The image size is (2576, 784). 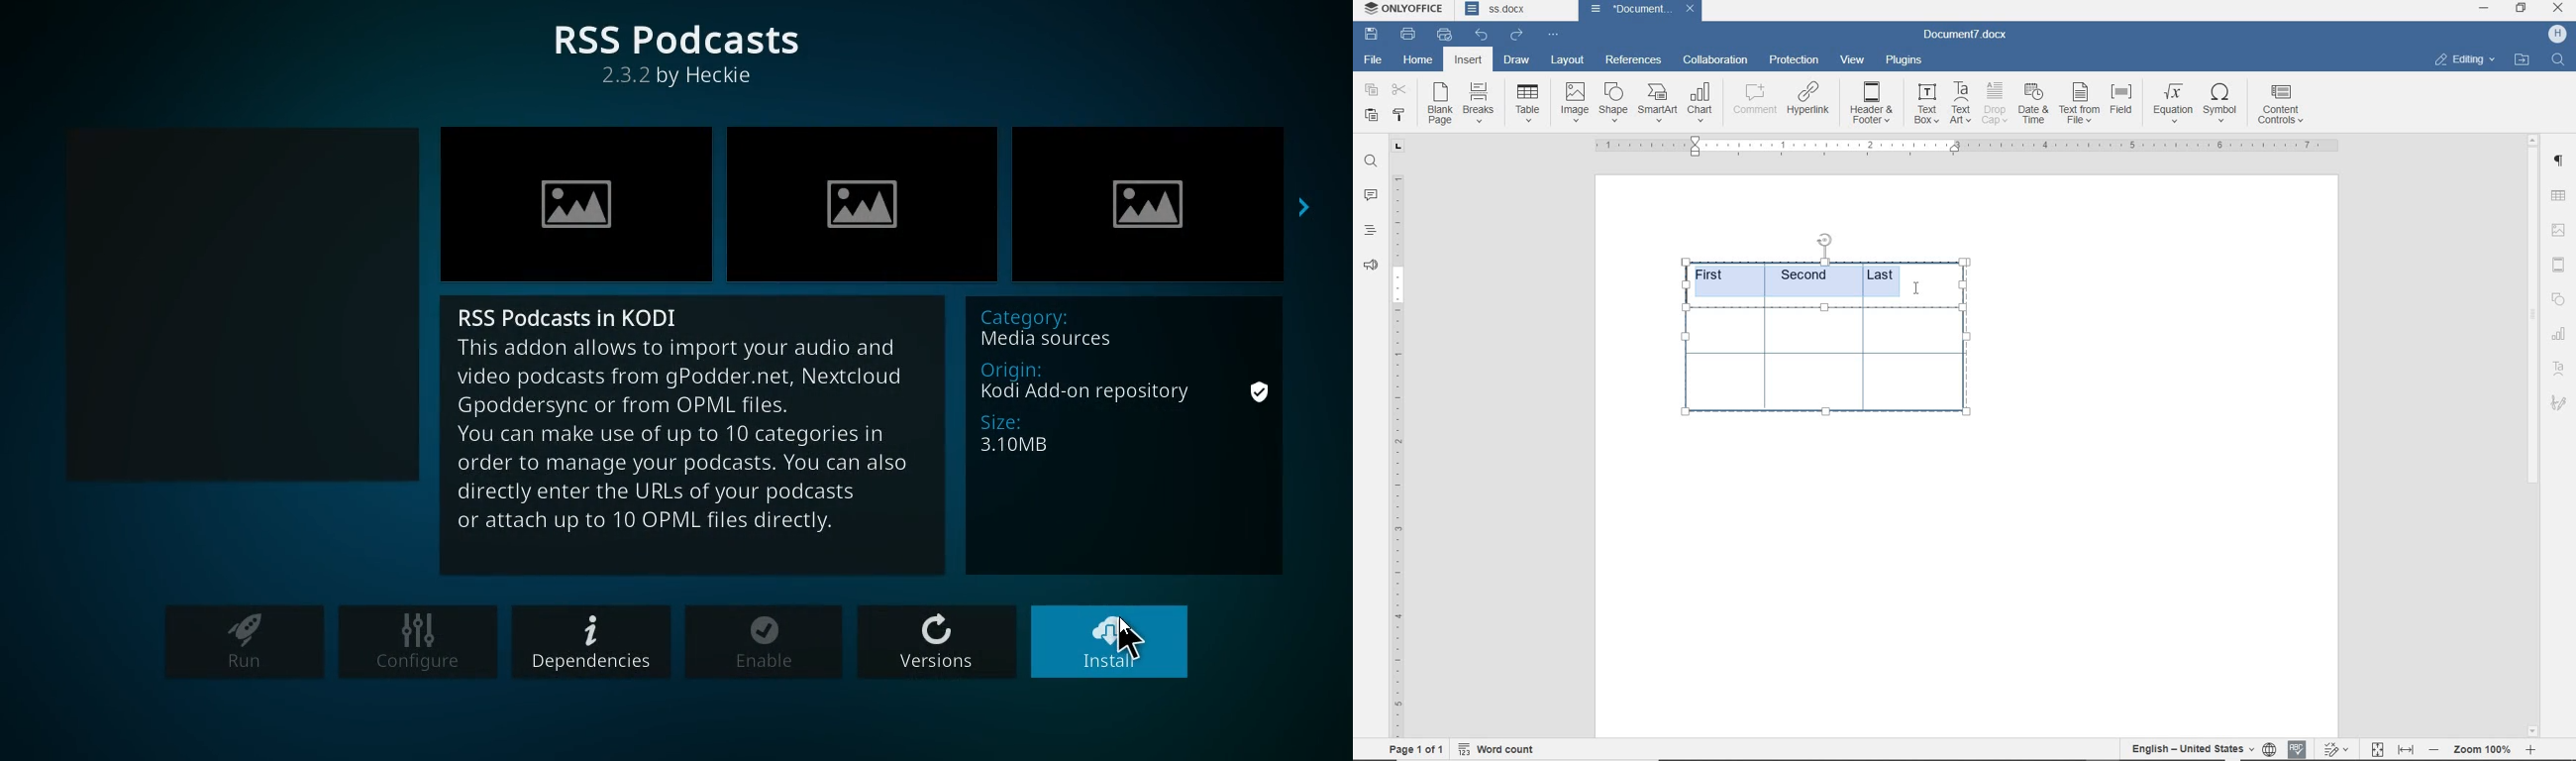 I want to click on equation, so click(x=2174, y=104).